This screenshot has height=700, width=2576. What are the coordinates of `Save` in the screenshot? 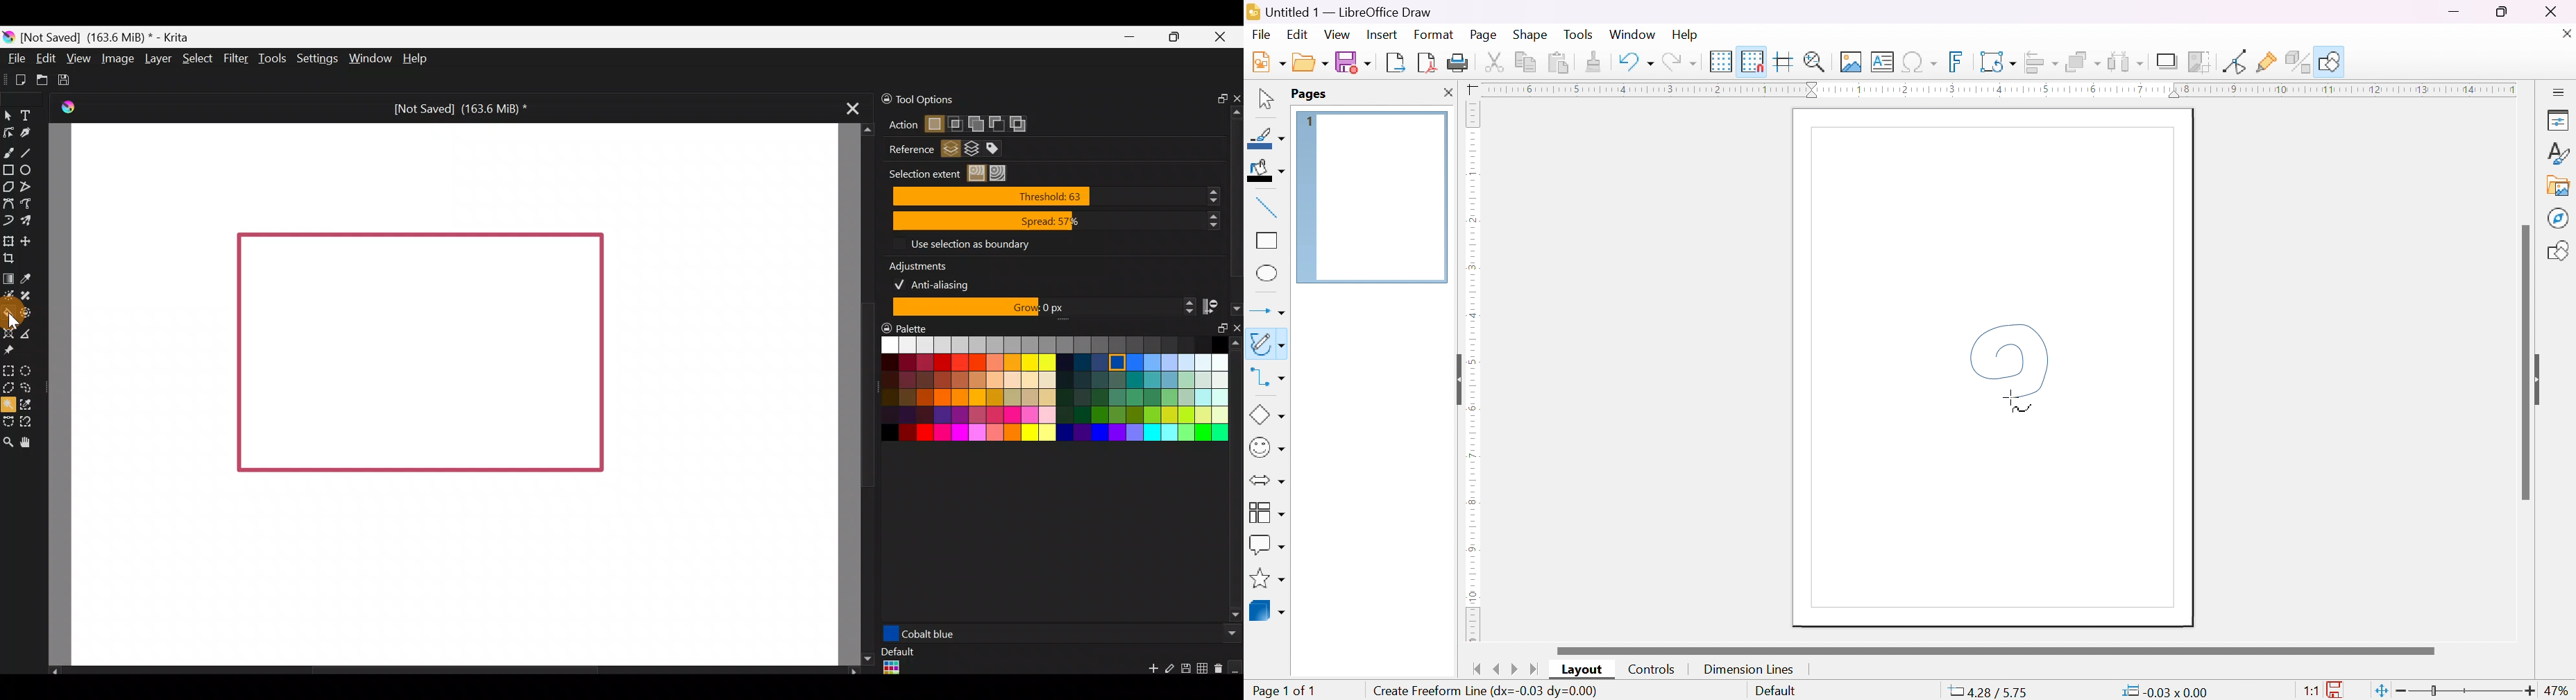 It's located at (68, 80).